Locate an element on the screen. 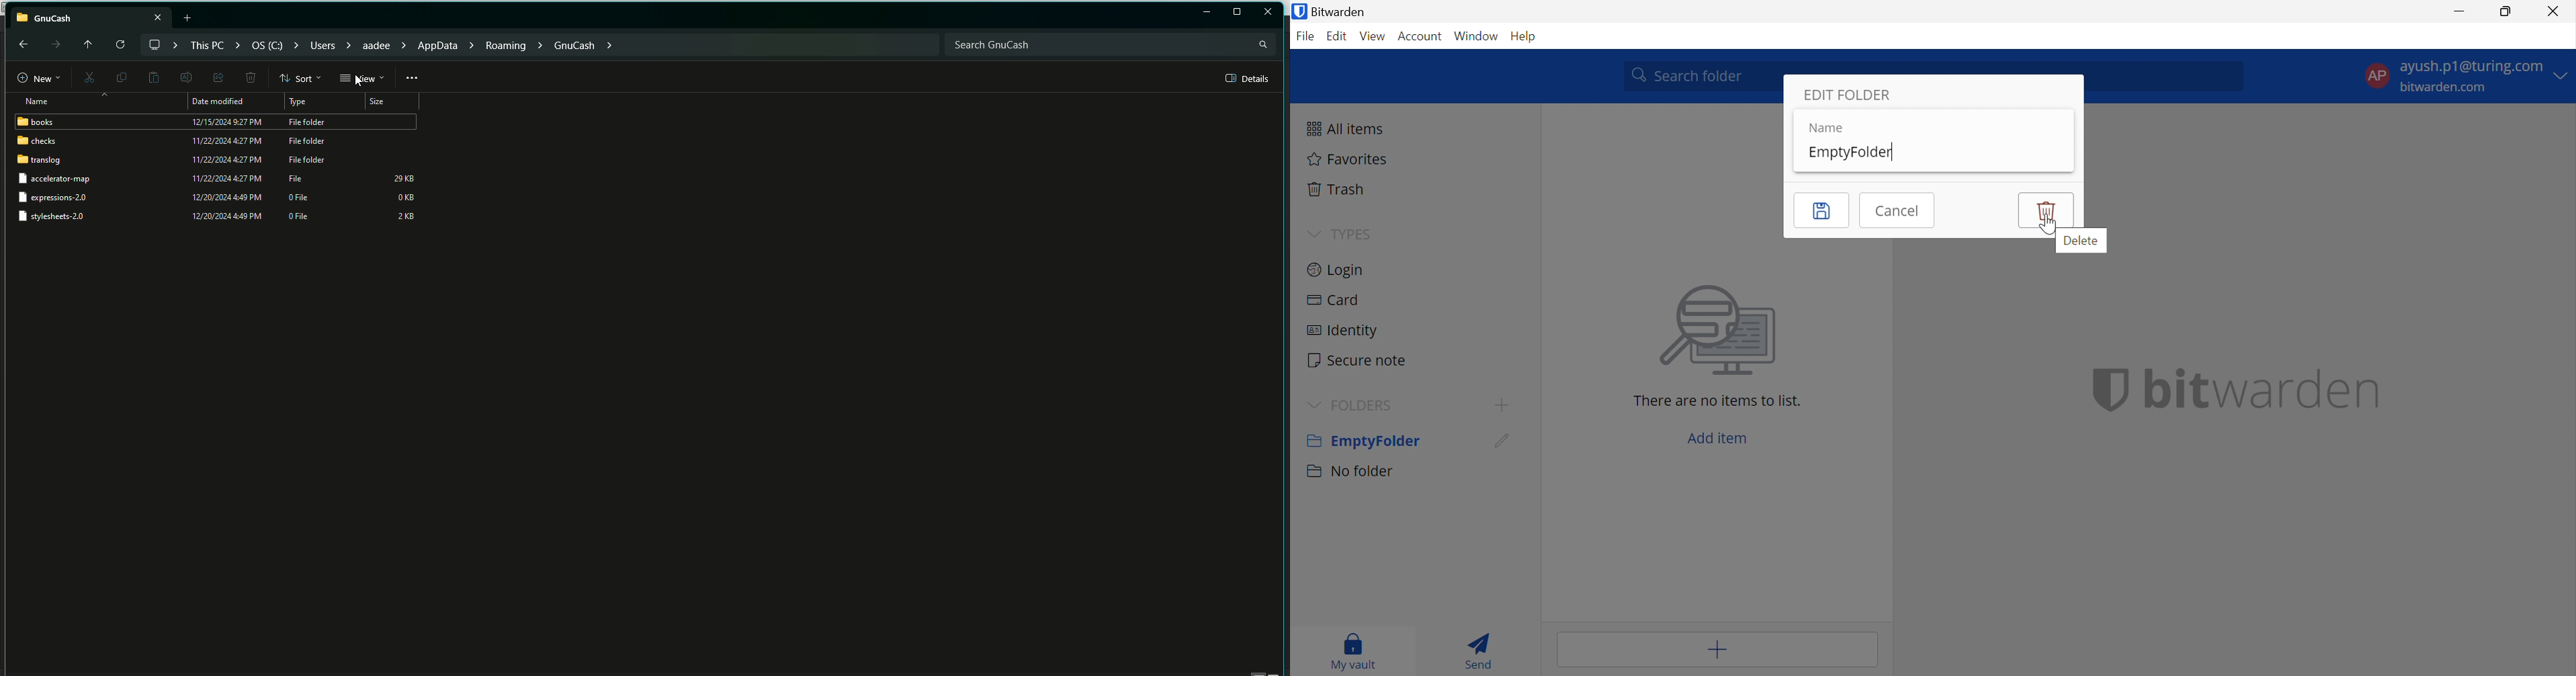 The image size is (2576, 700). Card is located at coordinates (1332, 301).